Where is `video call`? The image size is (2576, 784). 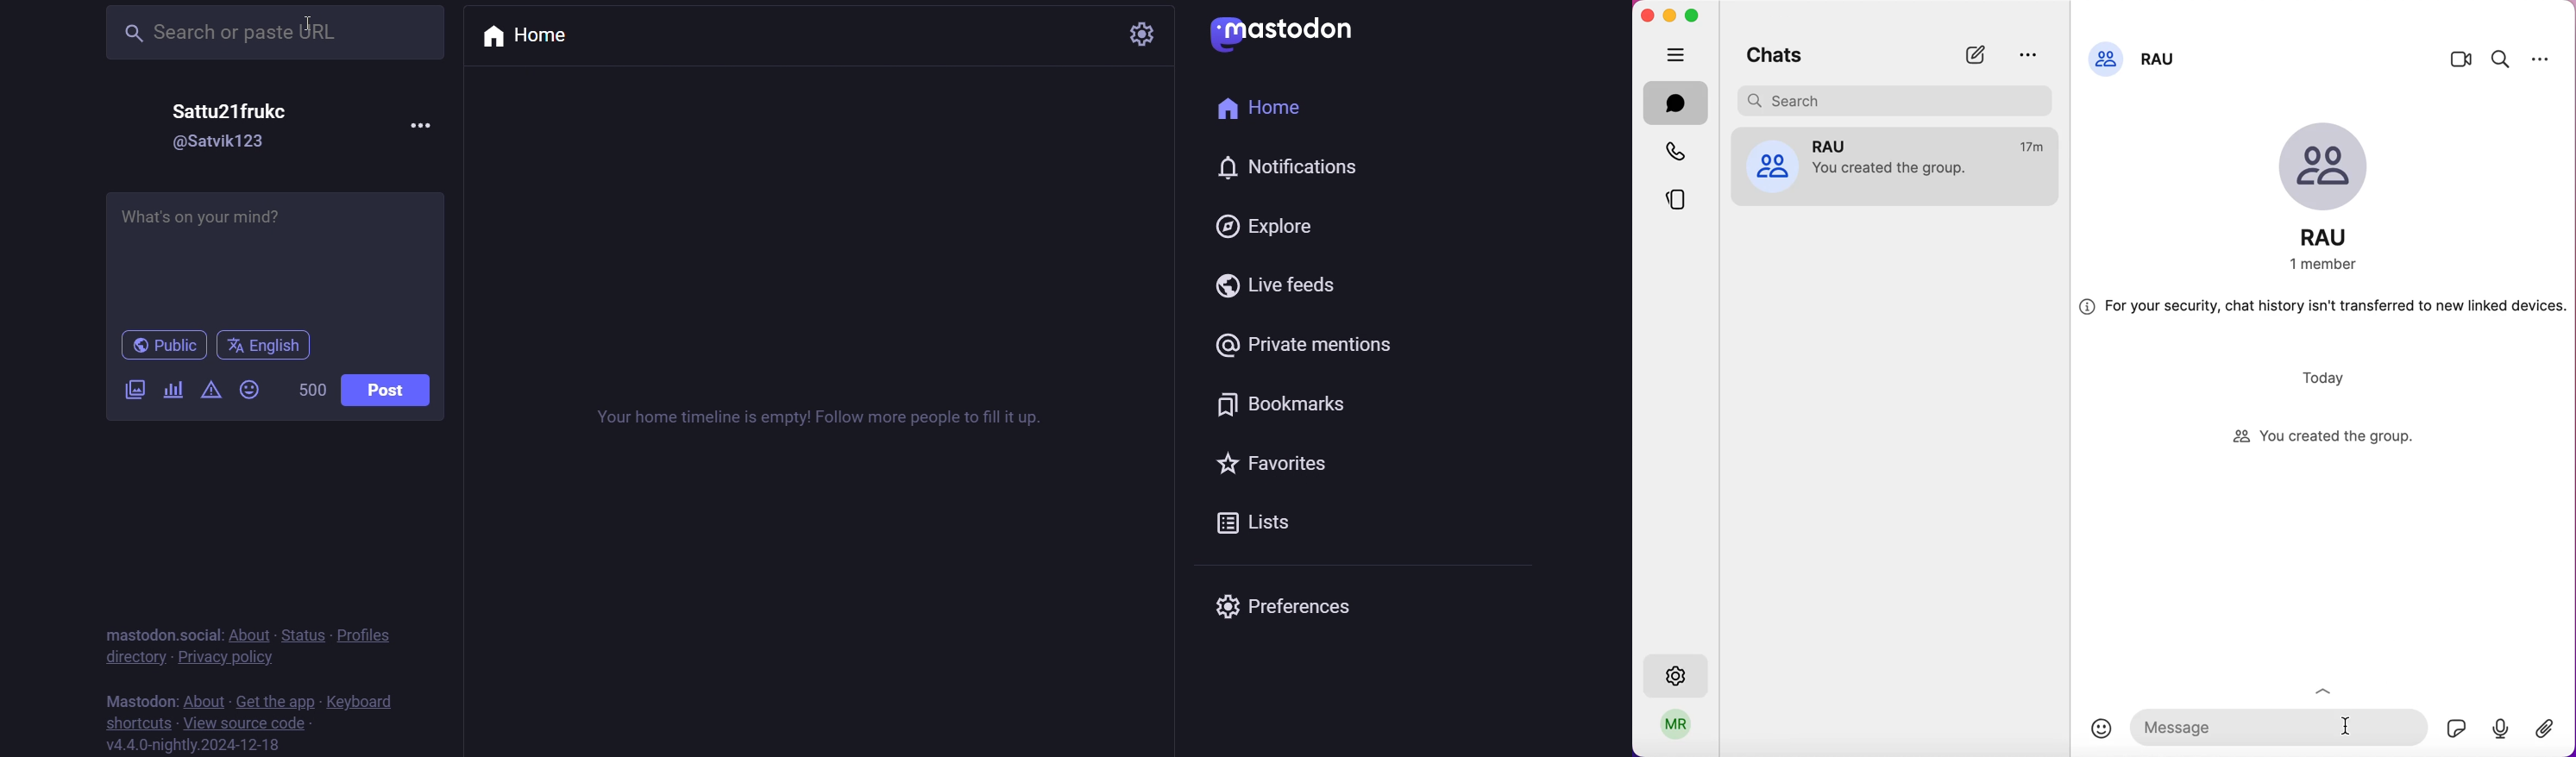 video call is located at coordinates (2461, 62).